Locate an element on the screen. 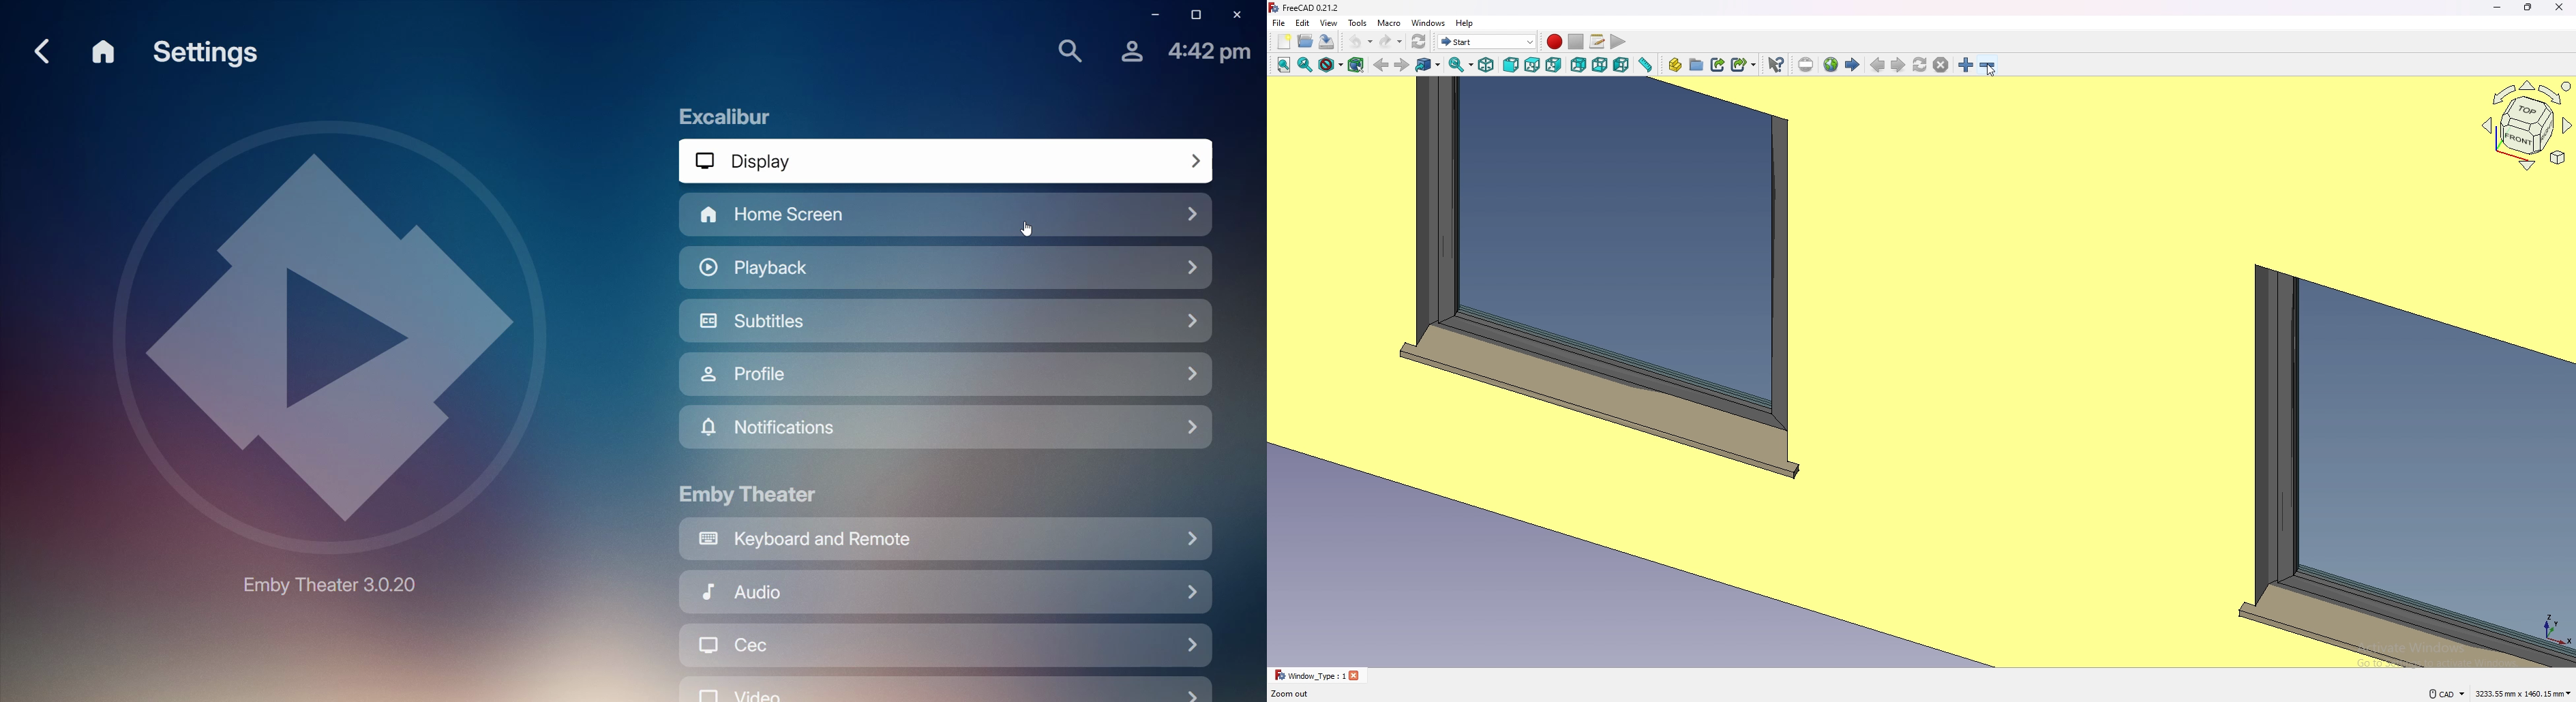 The width and height of the screenshot is (2576, 728). navigation style is located at coordinates (2446, 694).